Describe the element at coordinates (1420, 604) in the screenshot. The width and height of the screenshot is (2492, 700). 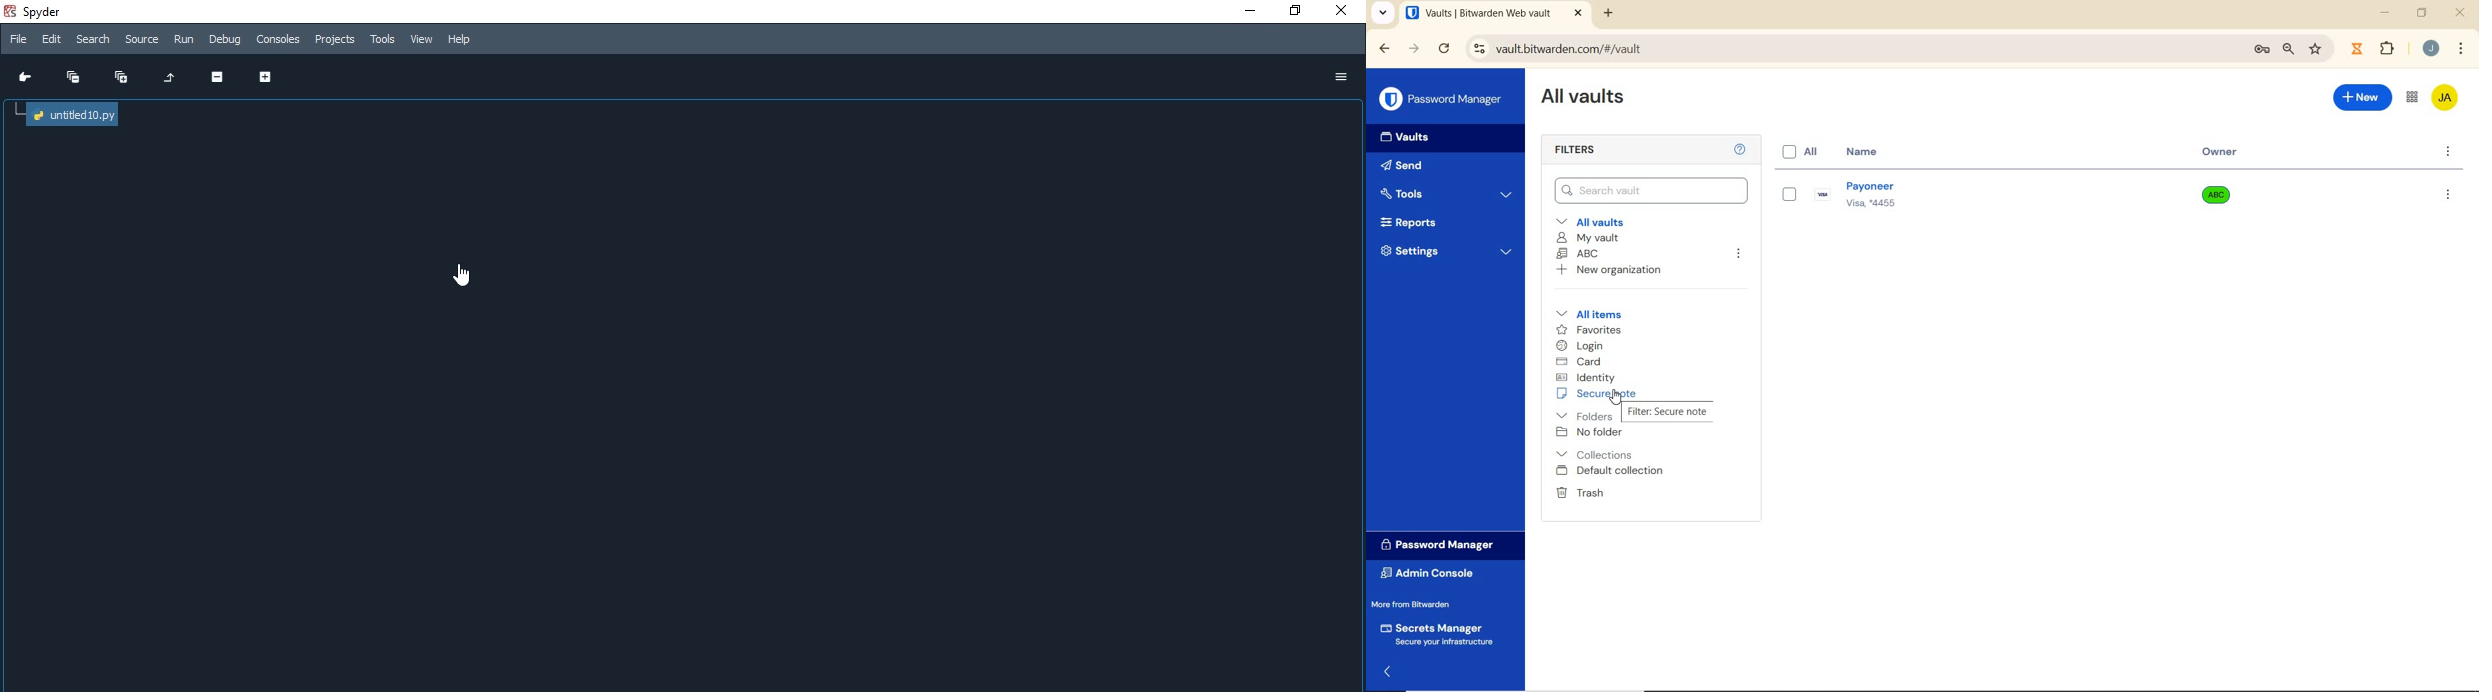
I see `More from Bitwarden` at that location.